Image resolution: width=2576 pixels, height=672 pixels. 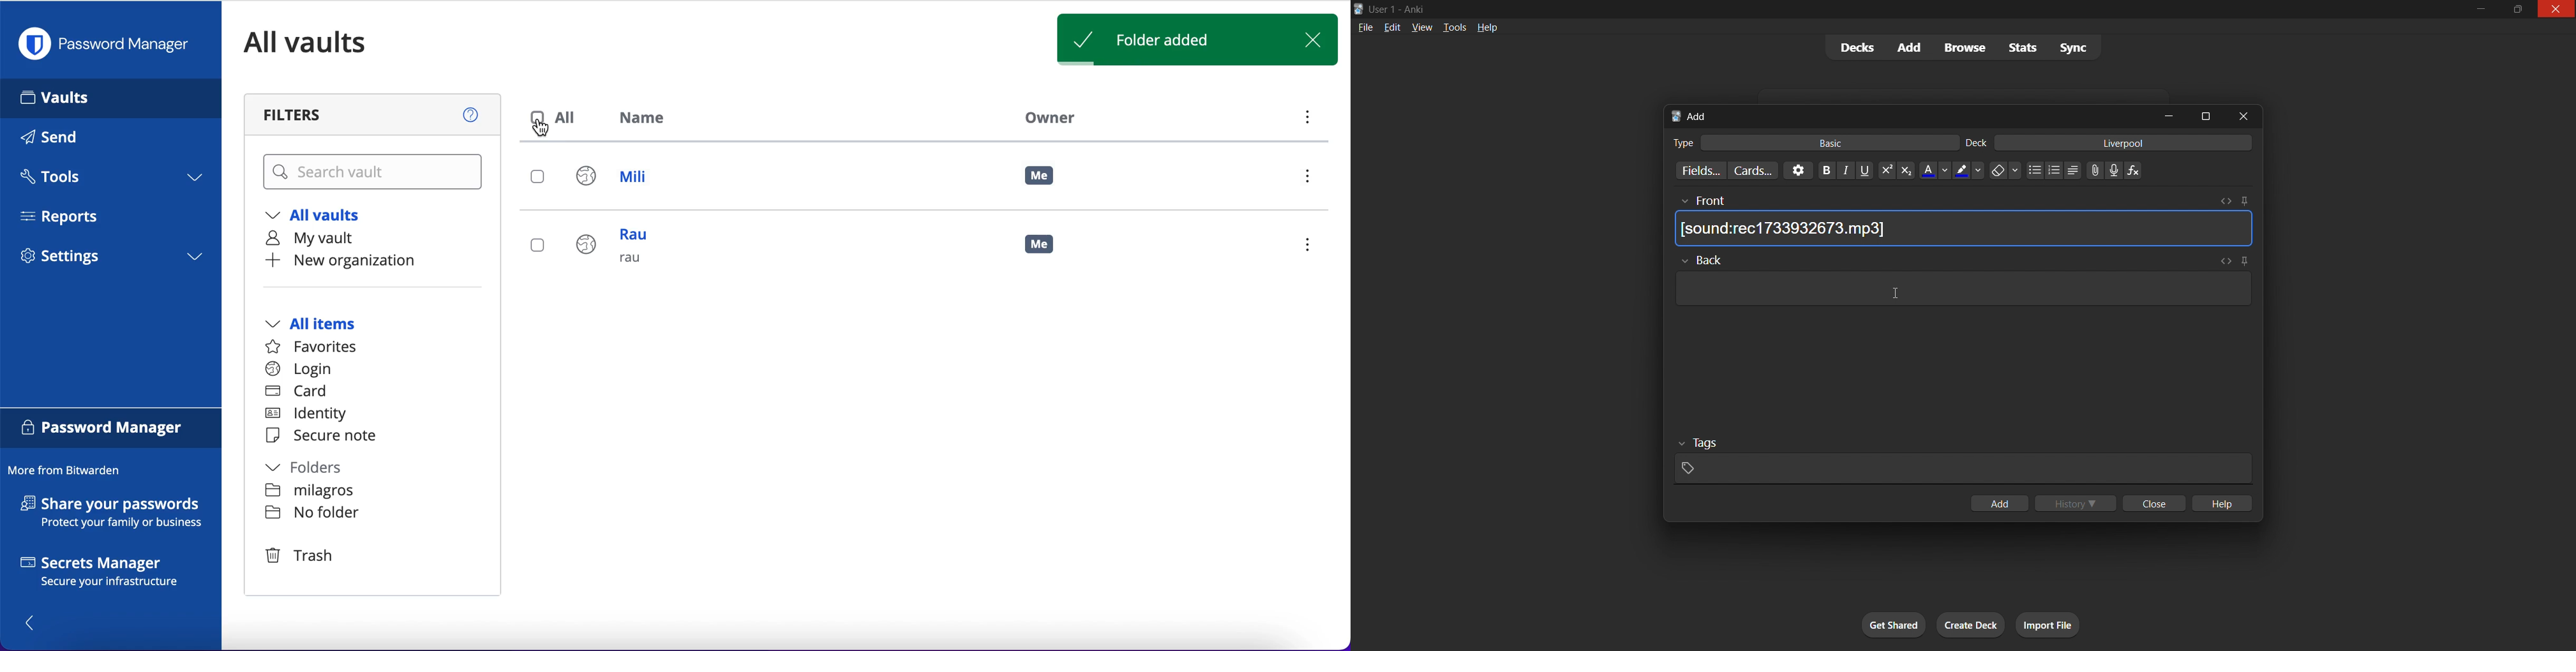 What do you see at coordinates (539, 178) in the screenshot?
I see `select login mili` at bounding box center [539, 178].